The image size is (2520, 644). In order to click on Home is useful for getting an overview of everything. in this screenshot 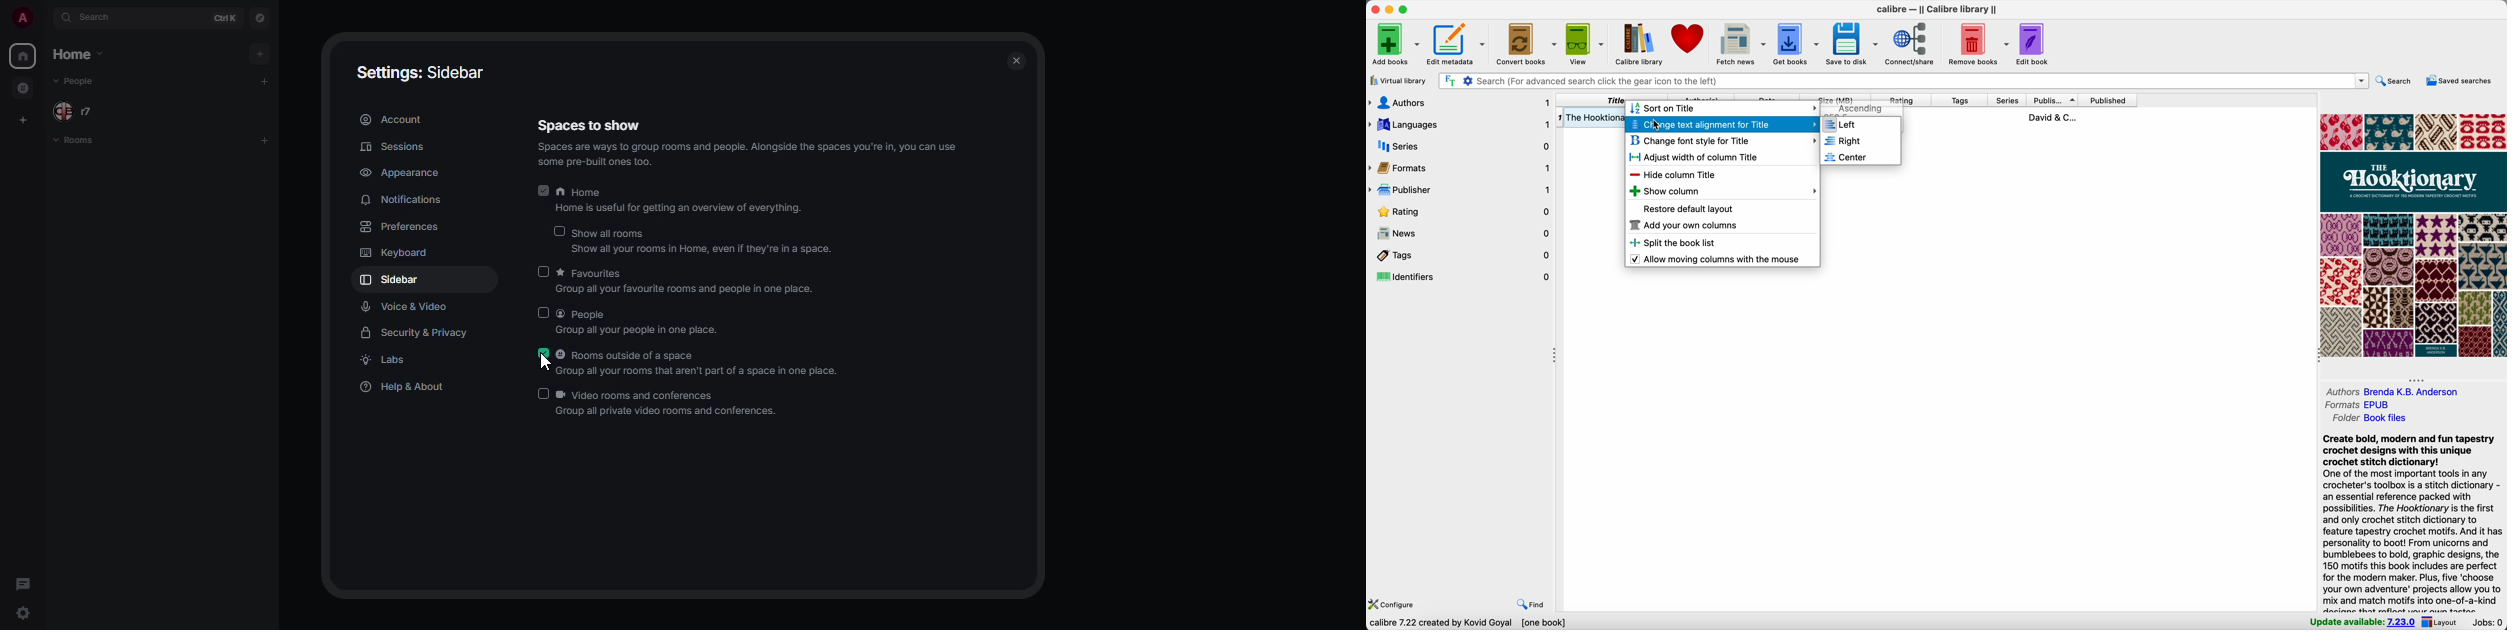, I will do `click(699, 207)`.